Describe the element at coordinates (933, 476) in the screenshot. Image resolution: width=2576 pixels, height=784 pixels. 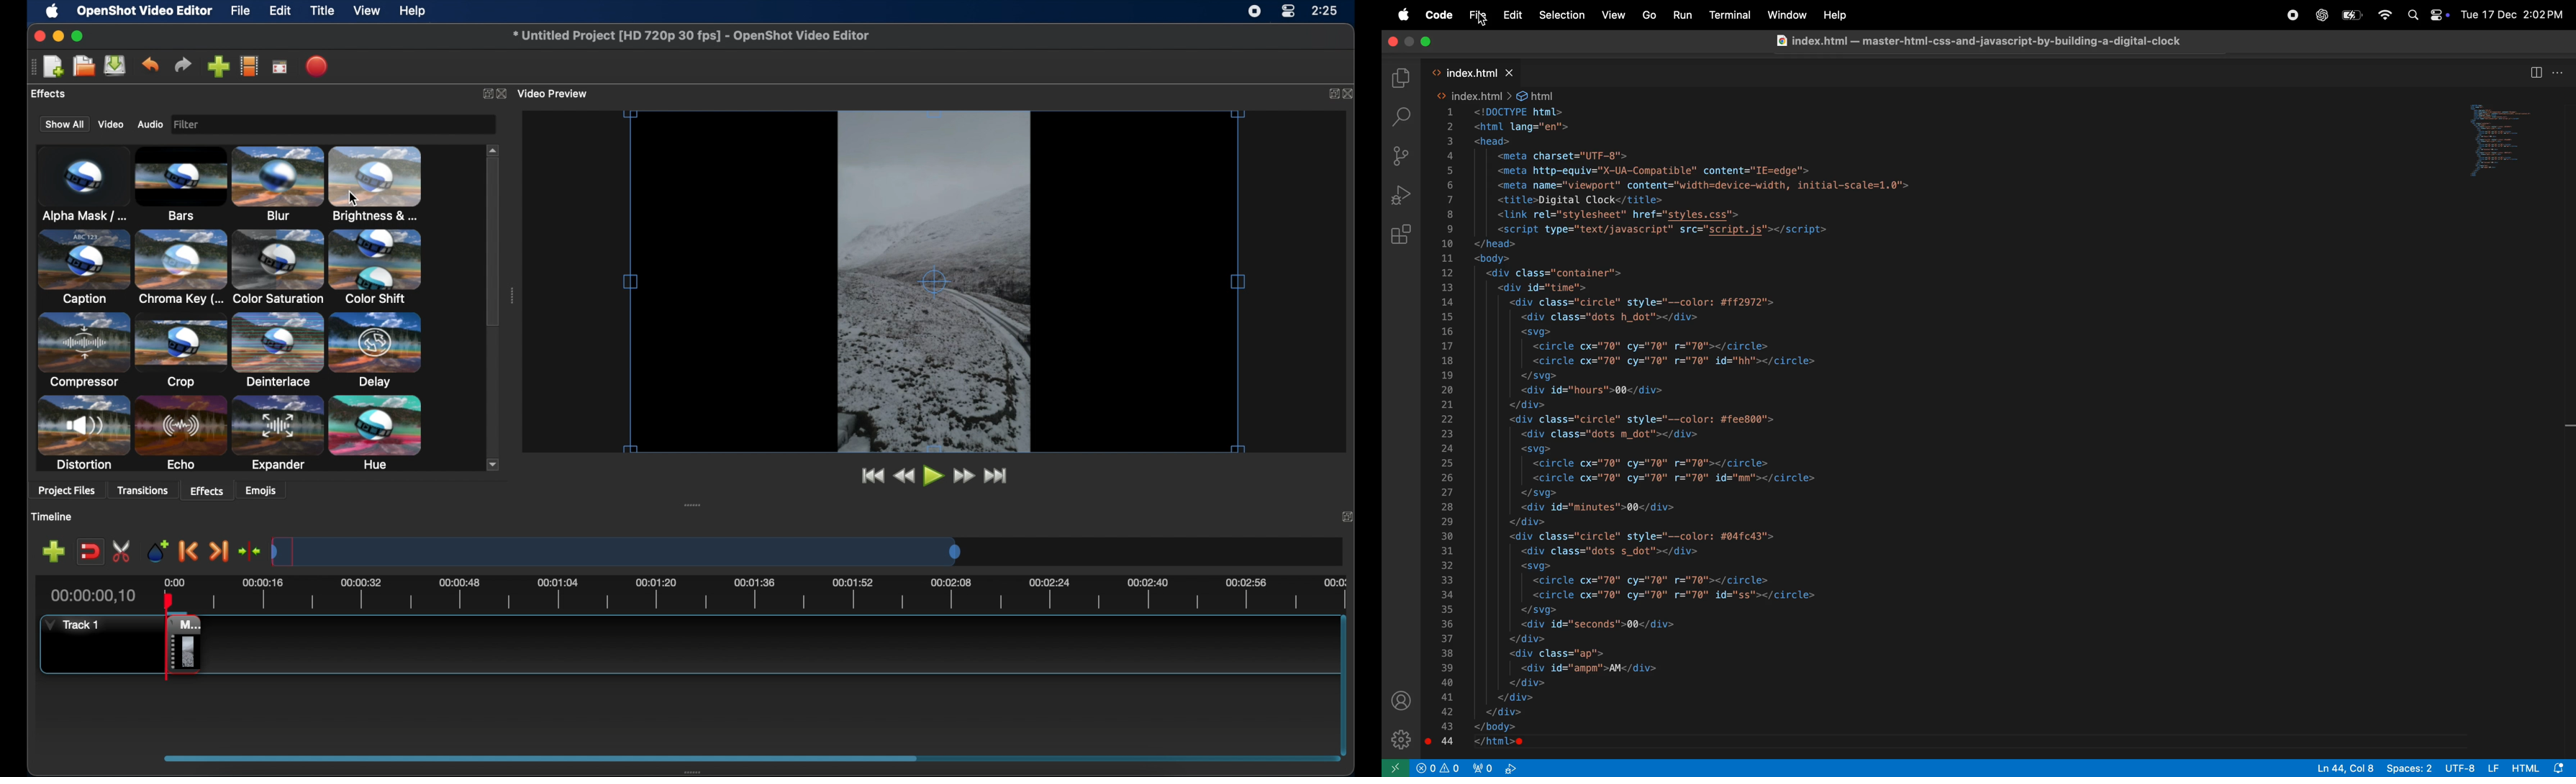
I see `play button` at that location.